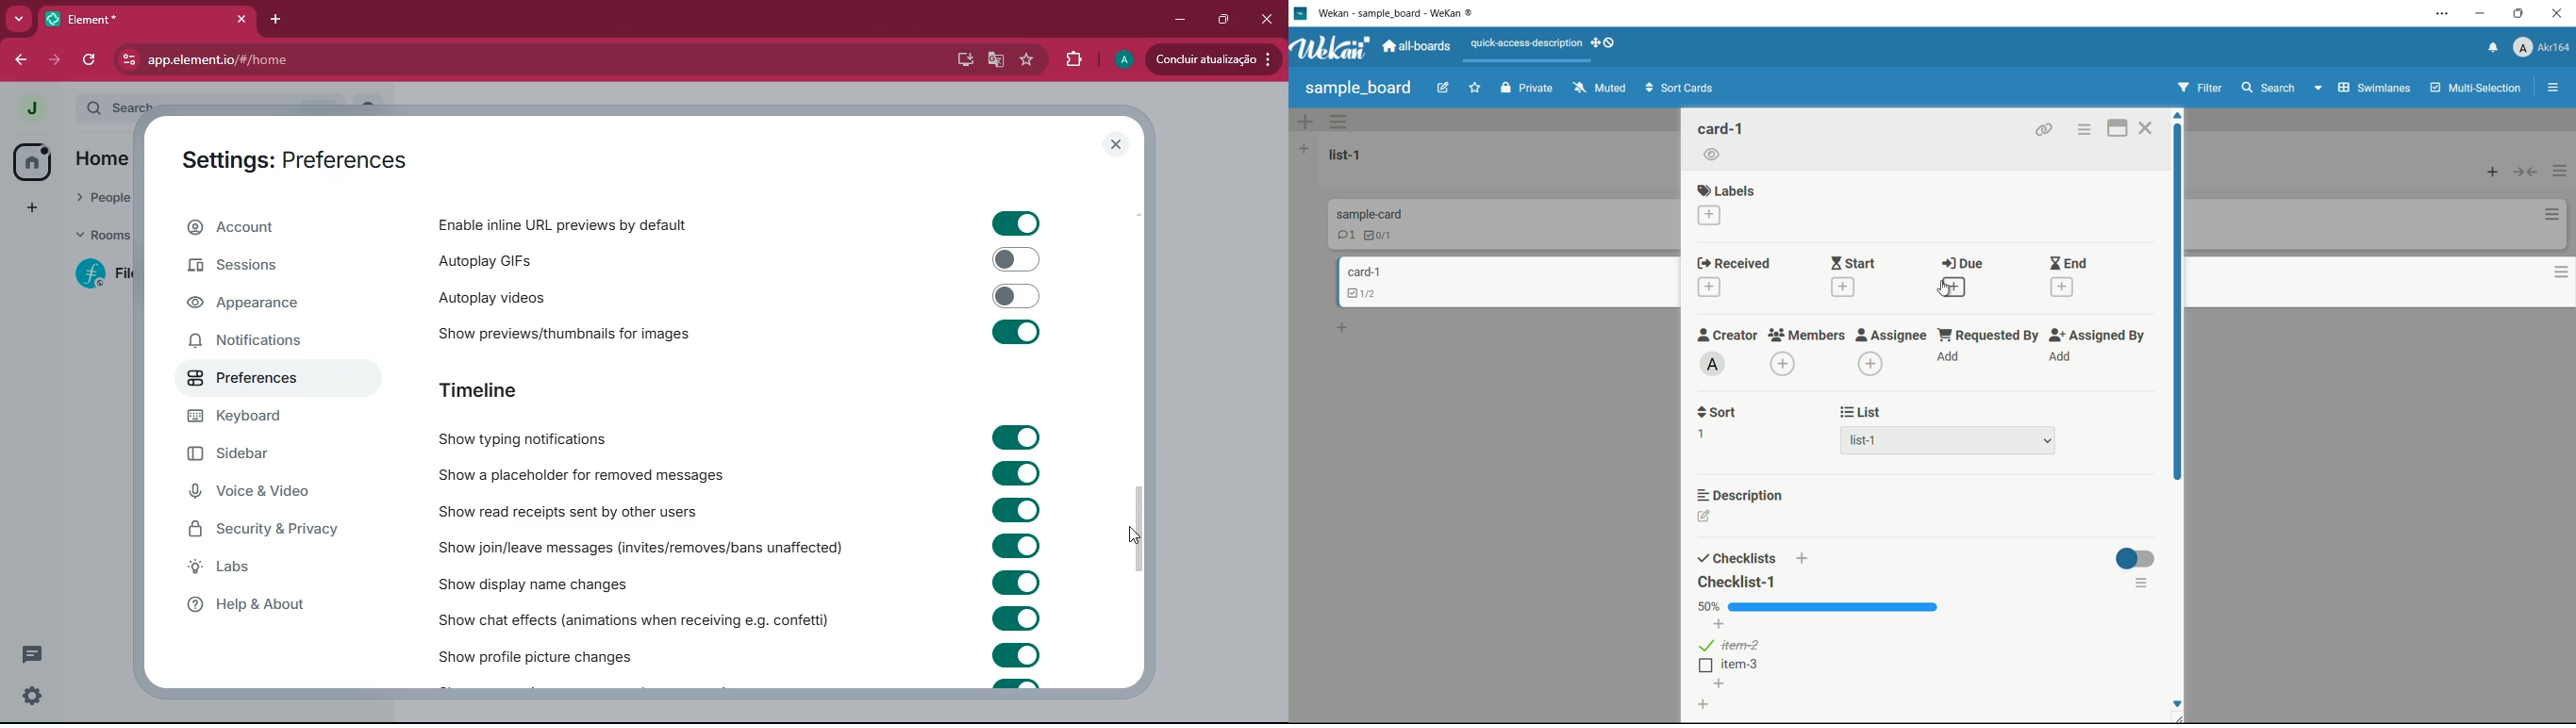 The width and height of the screenshot is (2576, 728). I want to click on close, so click(1117, 144).